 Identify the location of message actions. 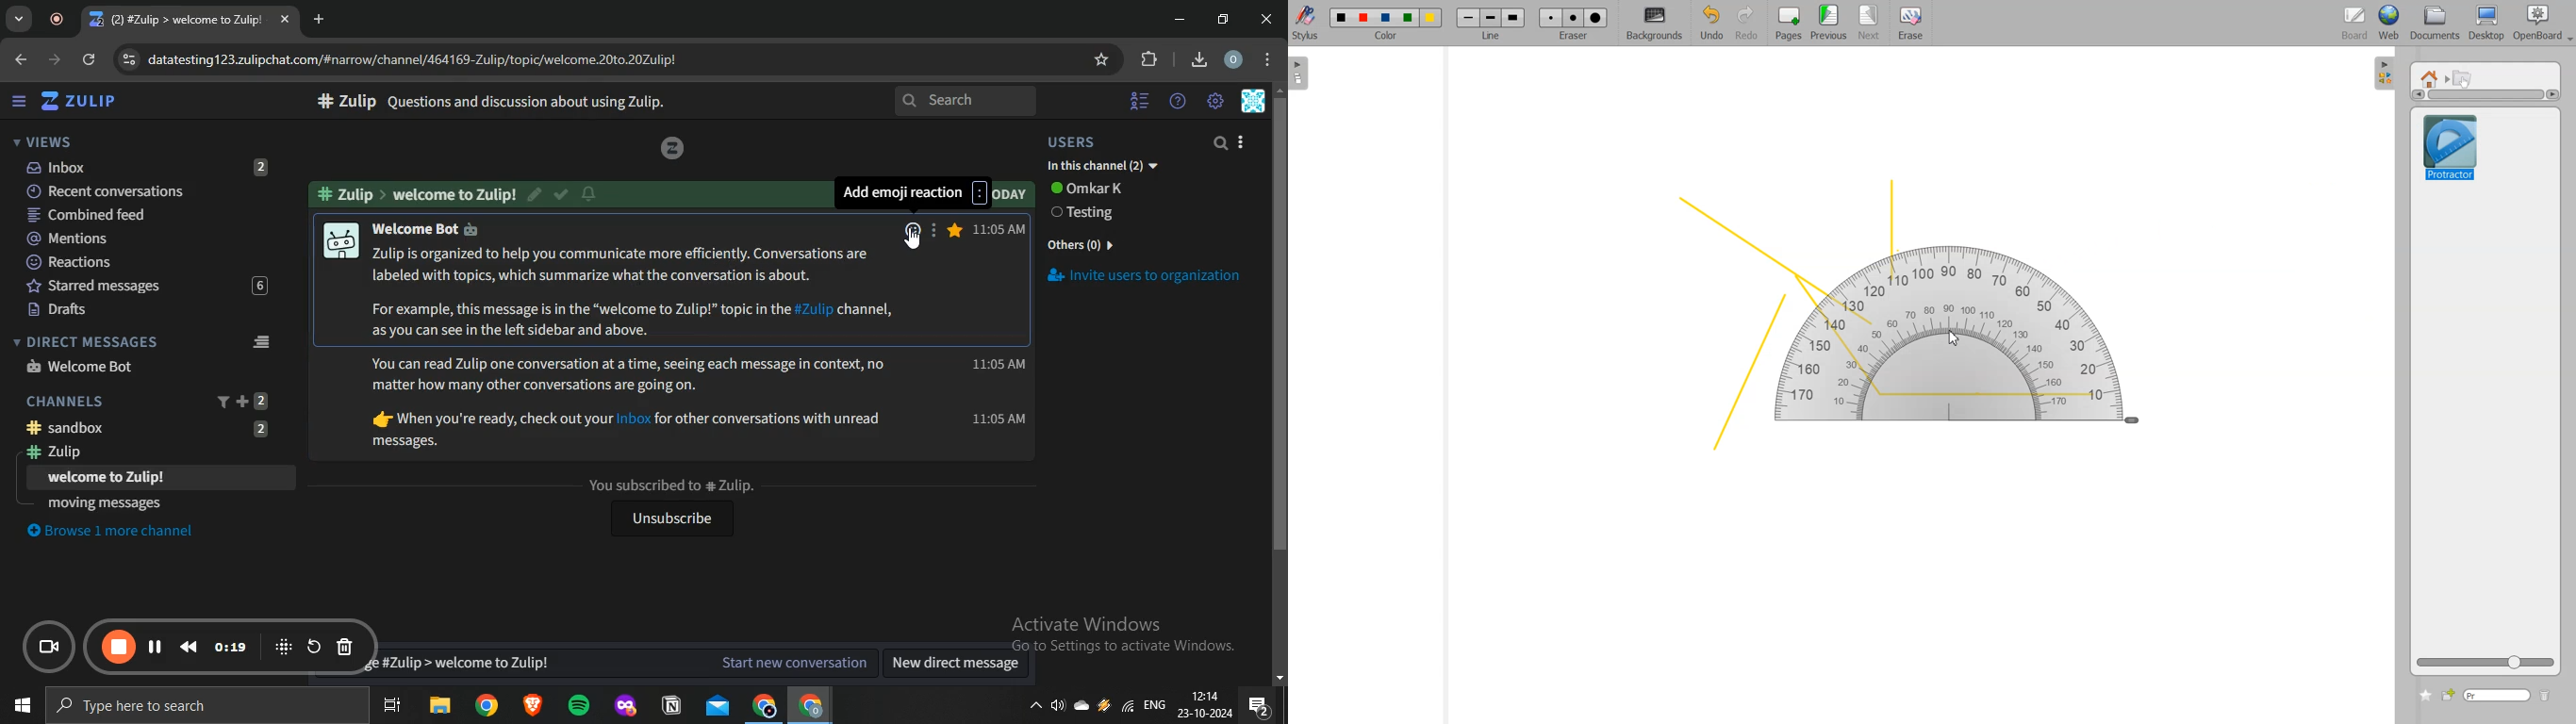
(932, 228).